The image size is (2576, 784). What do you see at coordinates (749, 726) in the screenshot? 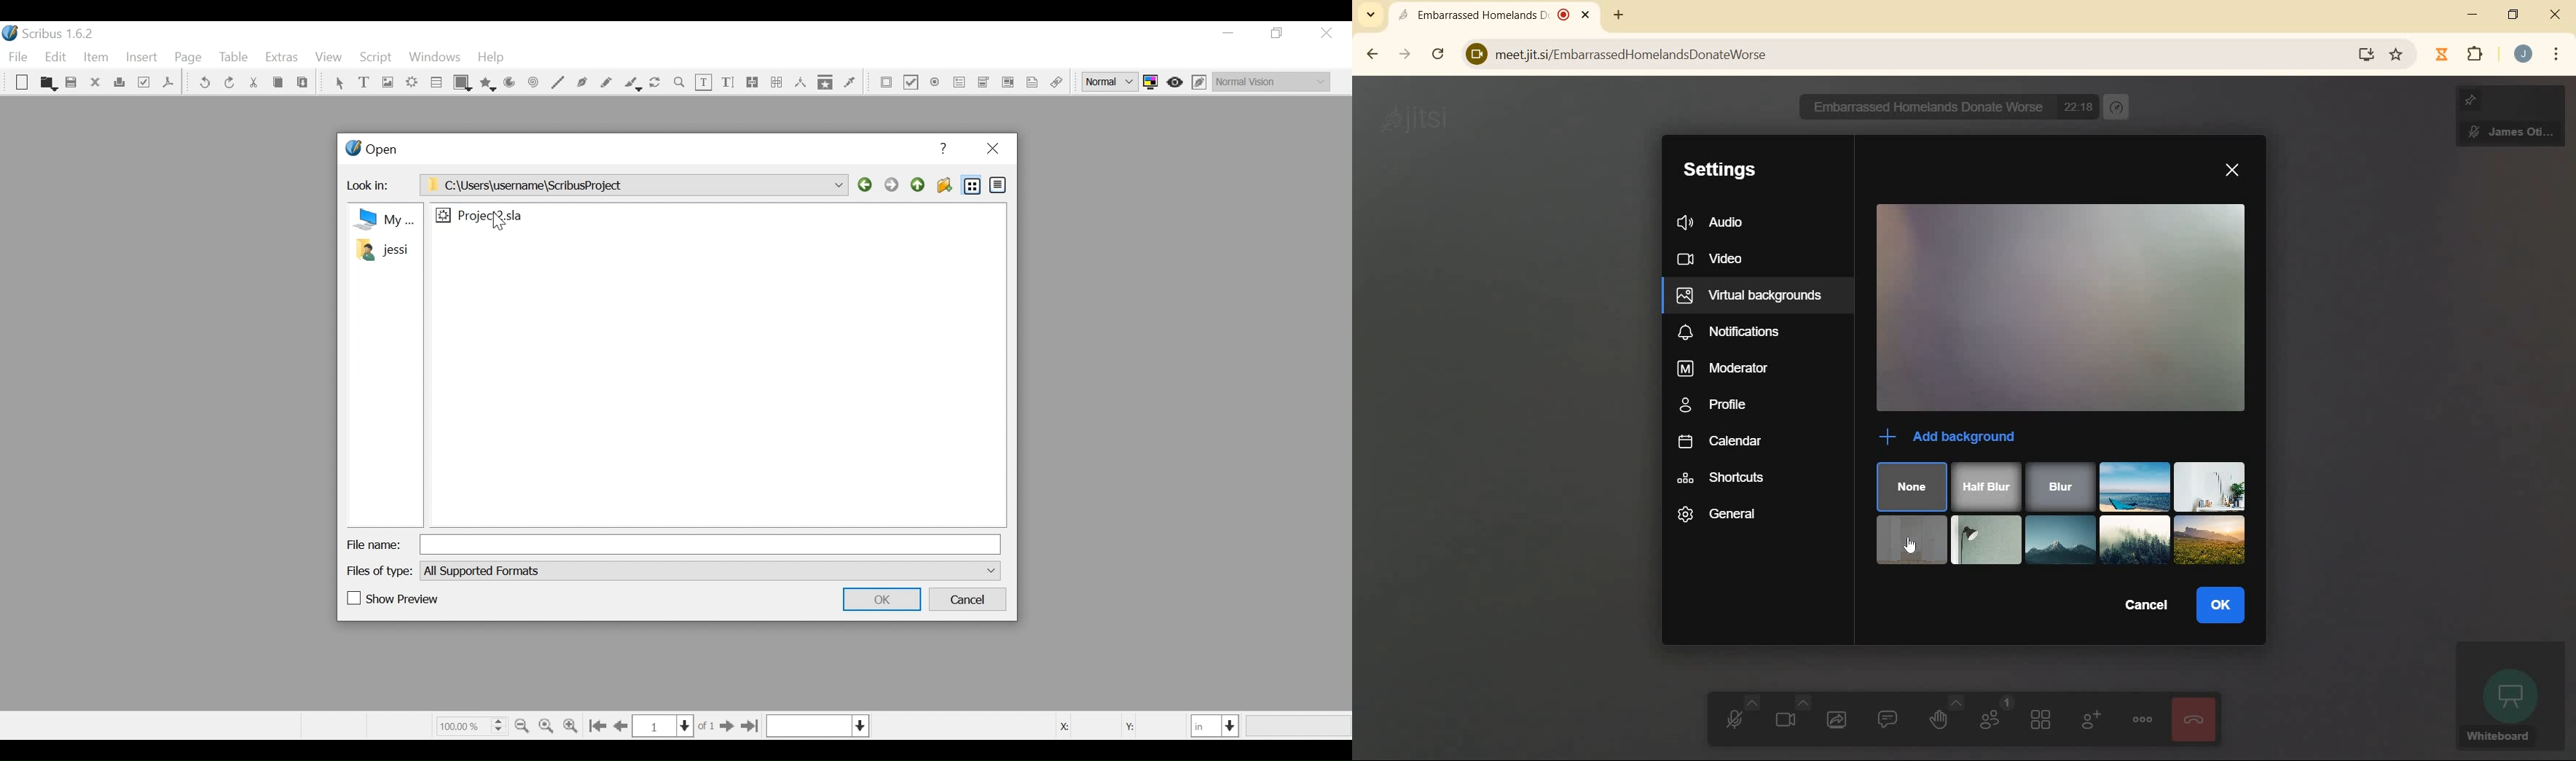
I see `Go to the last page` at bounding box center [749, 726].